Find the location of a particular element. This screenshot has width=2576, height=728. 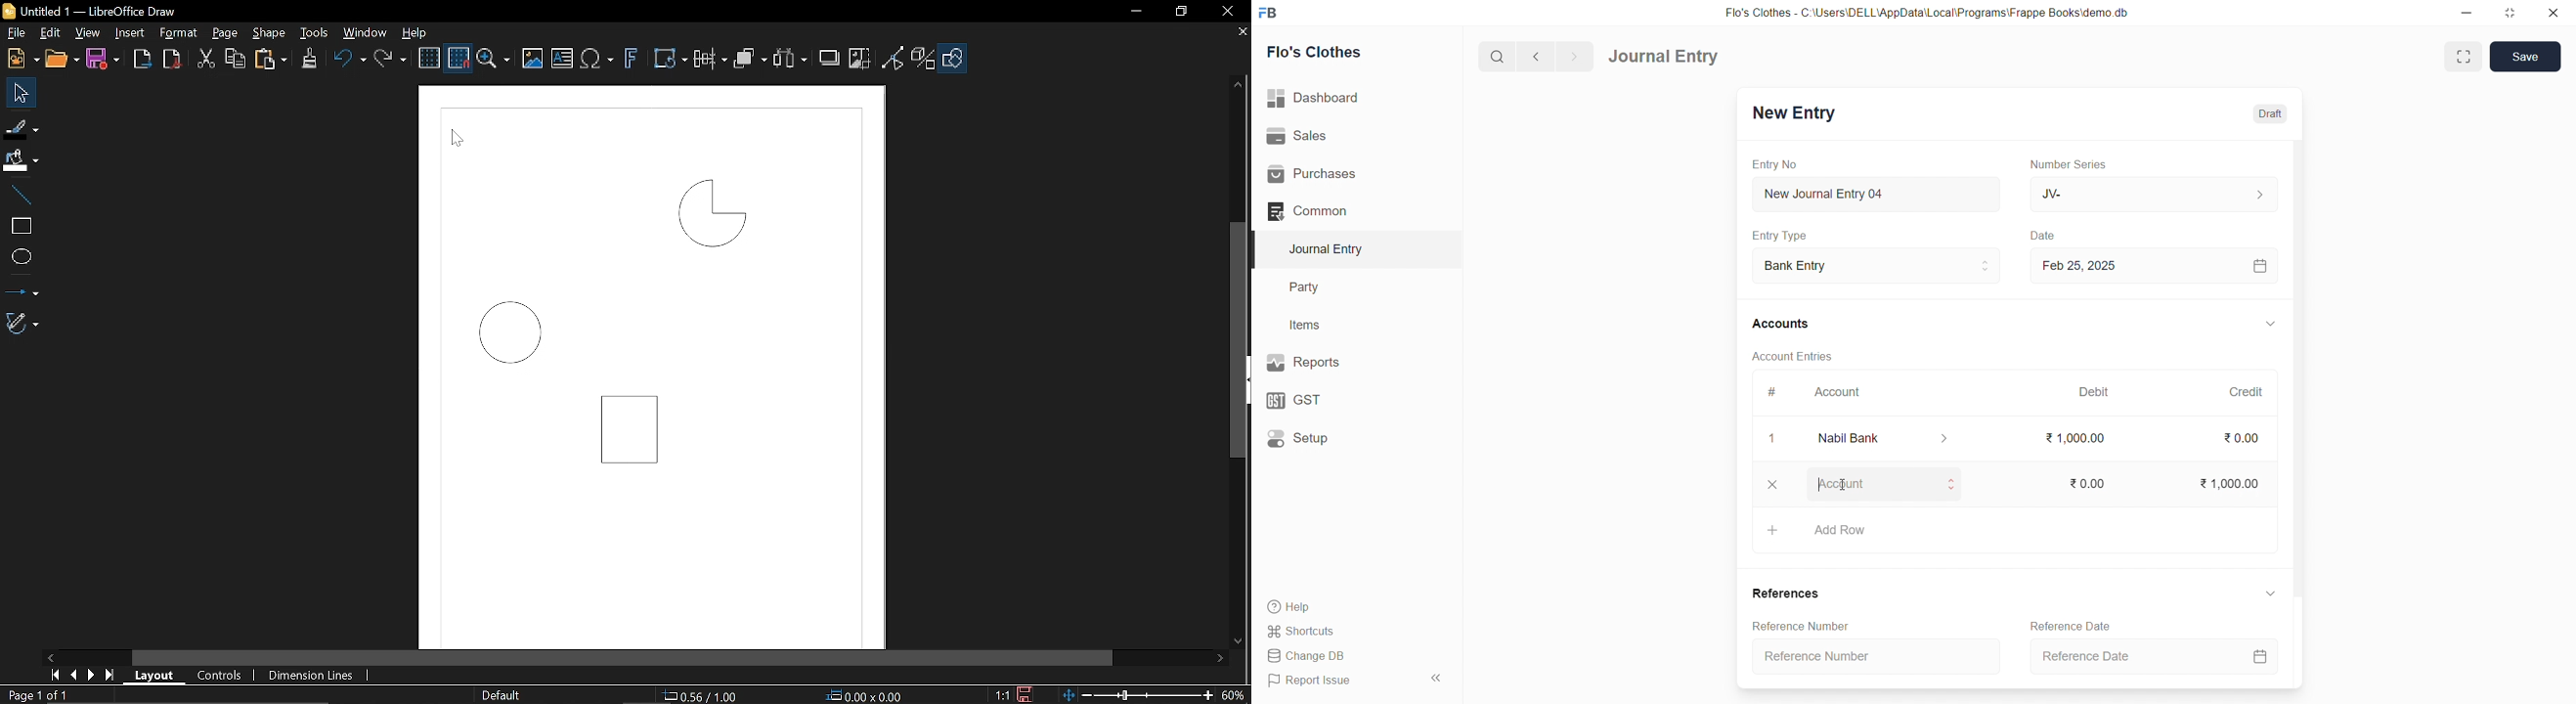

cursor is located at coordinates (1843, 491).